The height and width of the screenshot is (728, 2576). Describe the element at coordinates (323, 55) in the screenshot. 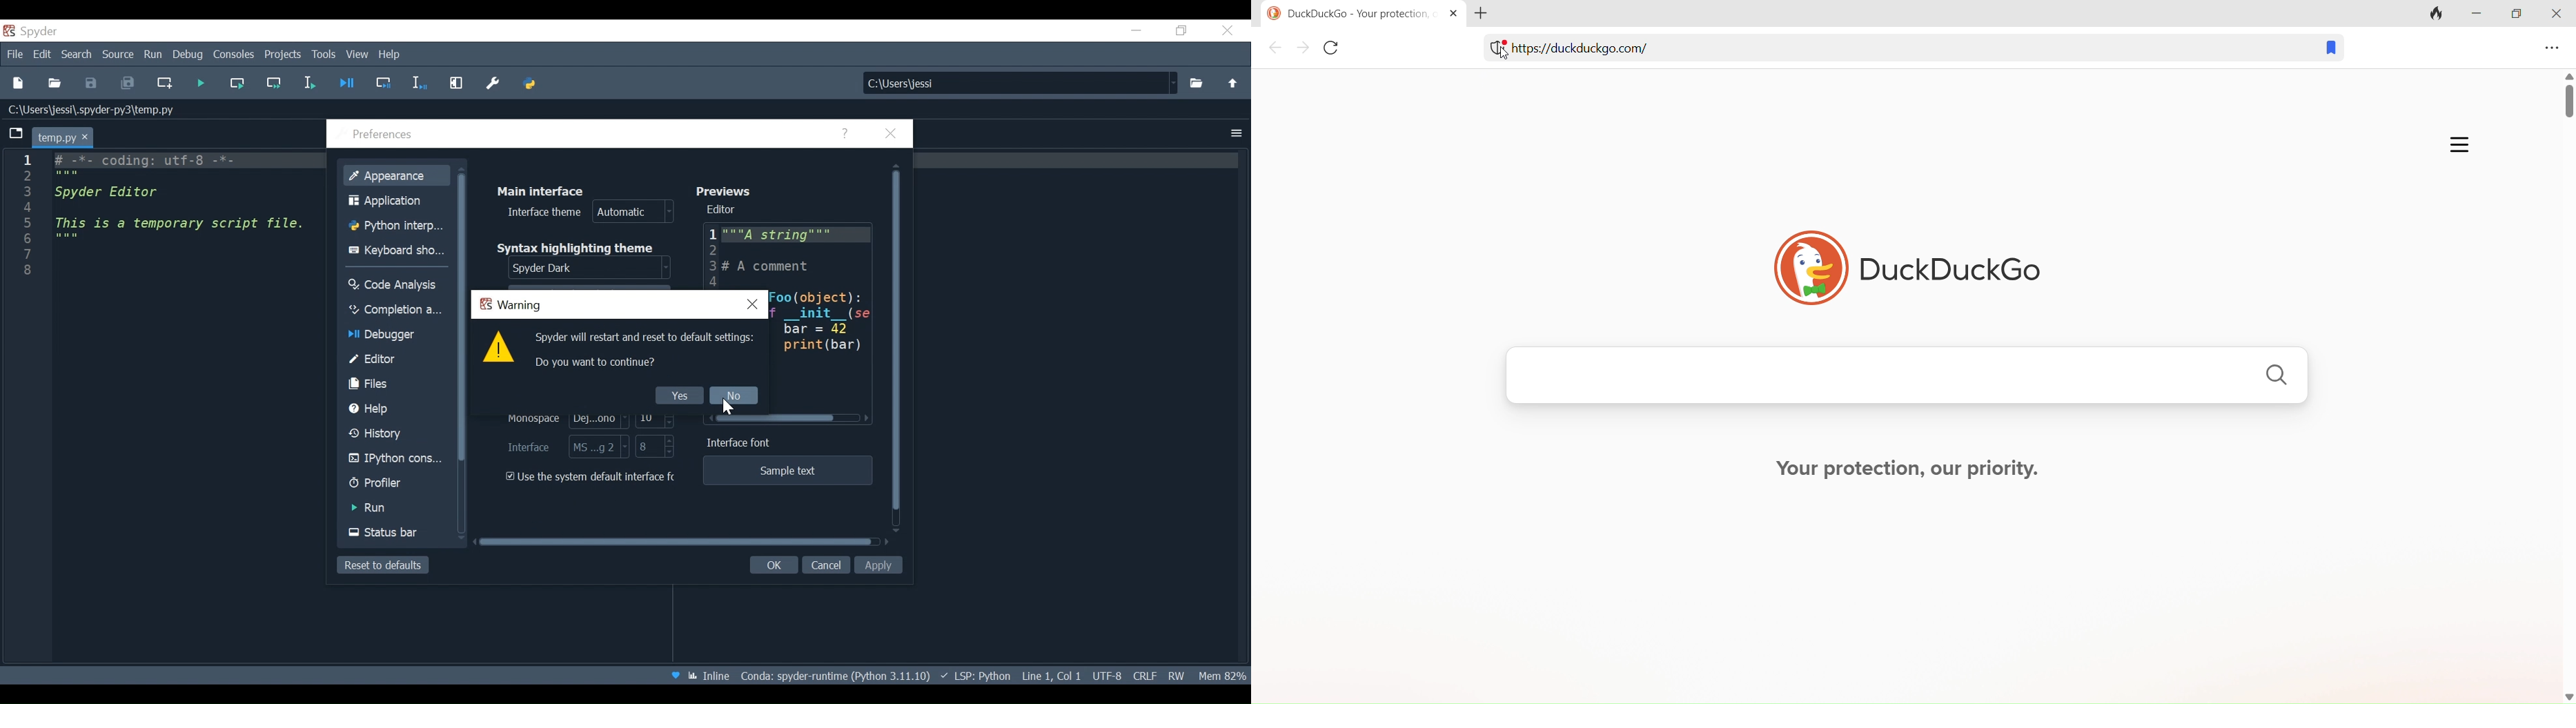

I see `Tools` at that location.